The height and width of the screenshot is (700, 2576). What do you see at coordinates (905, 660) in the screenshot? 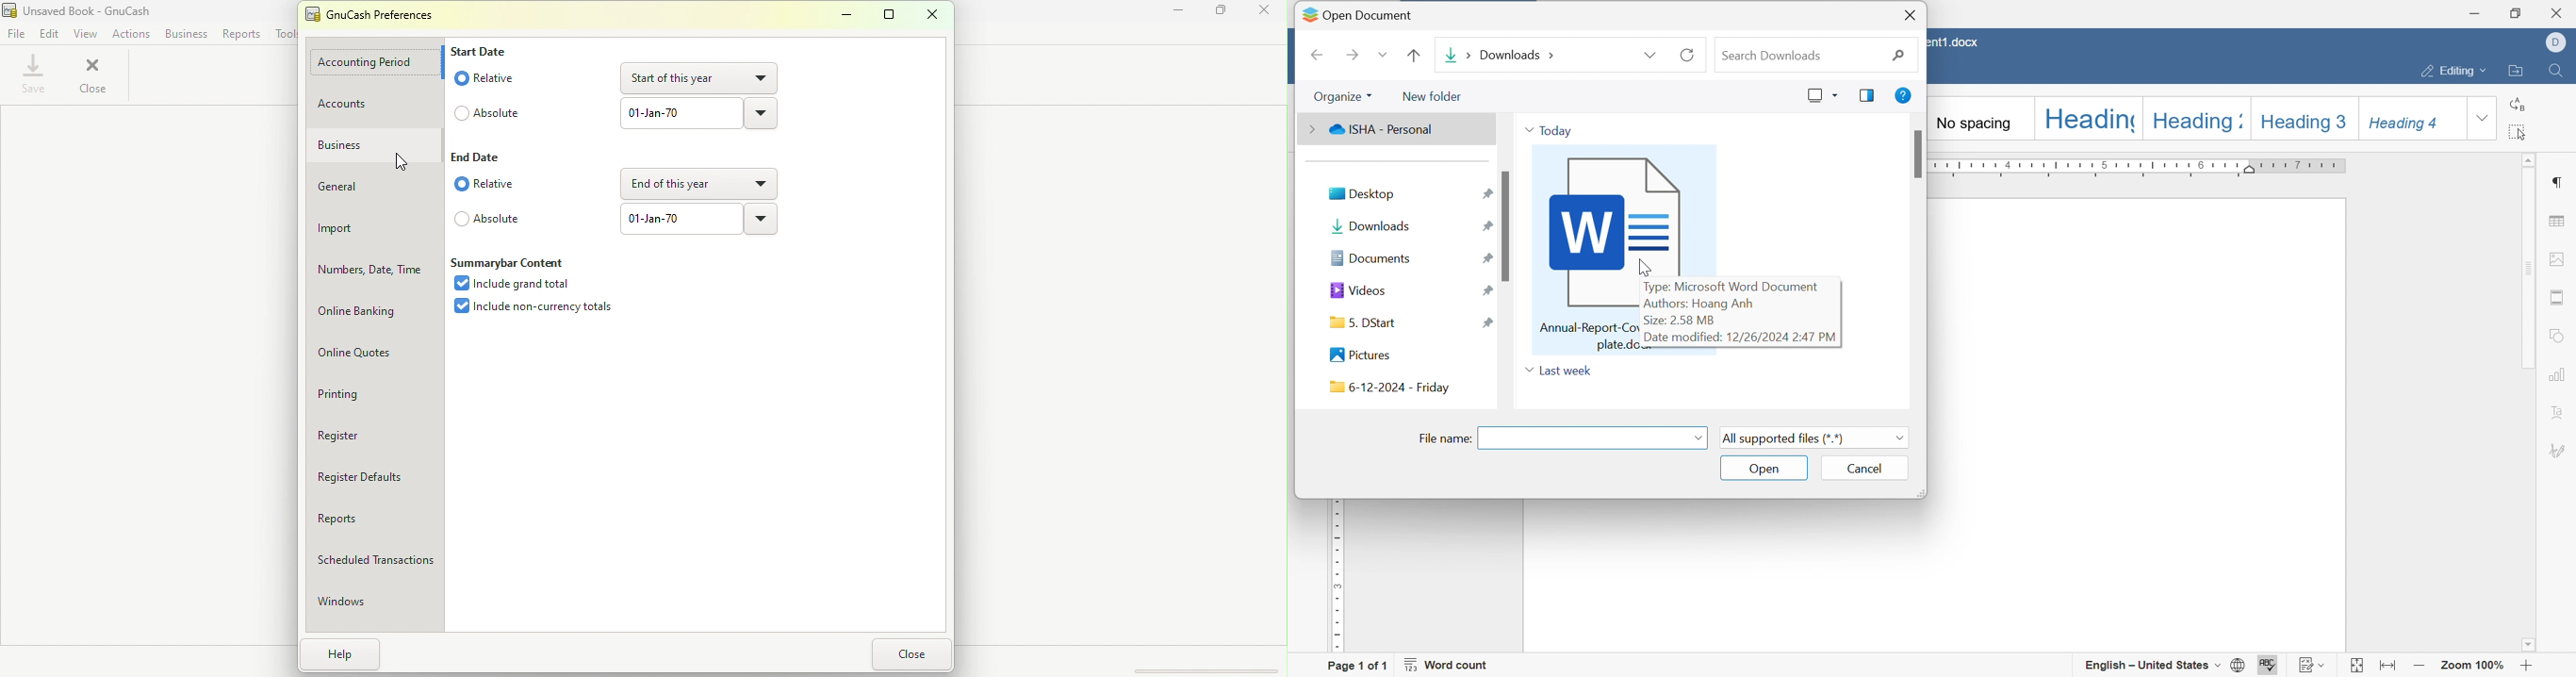
I see `Close` at bounding box center [905, 660].